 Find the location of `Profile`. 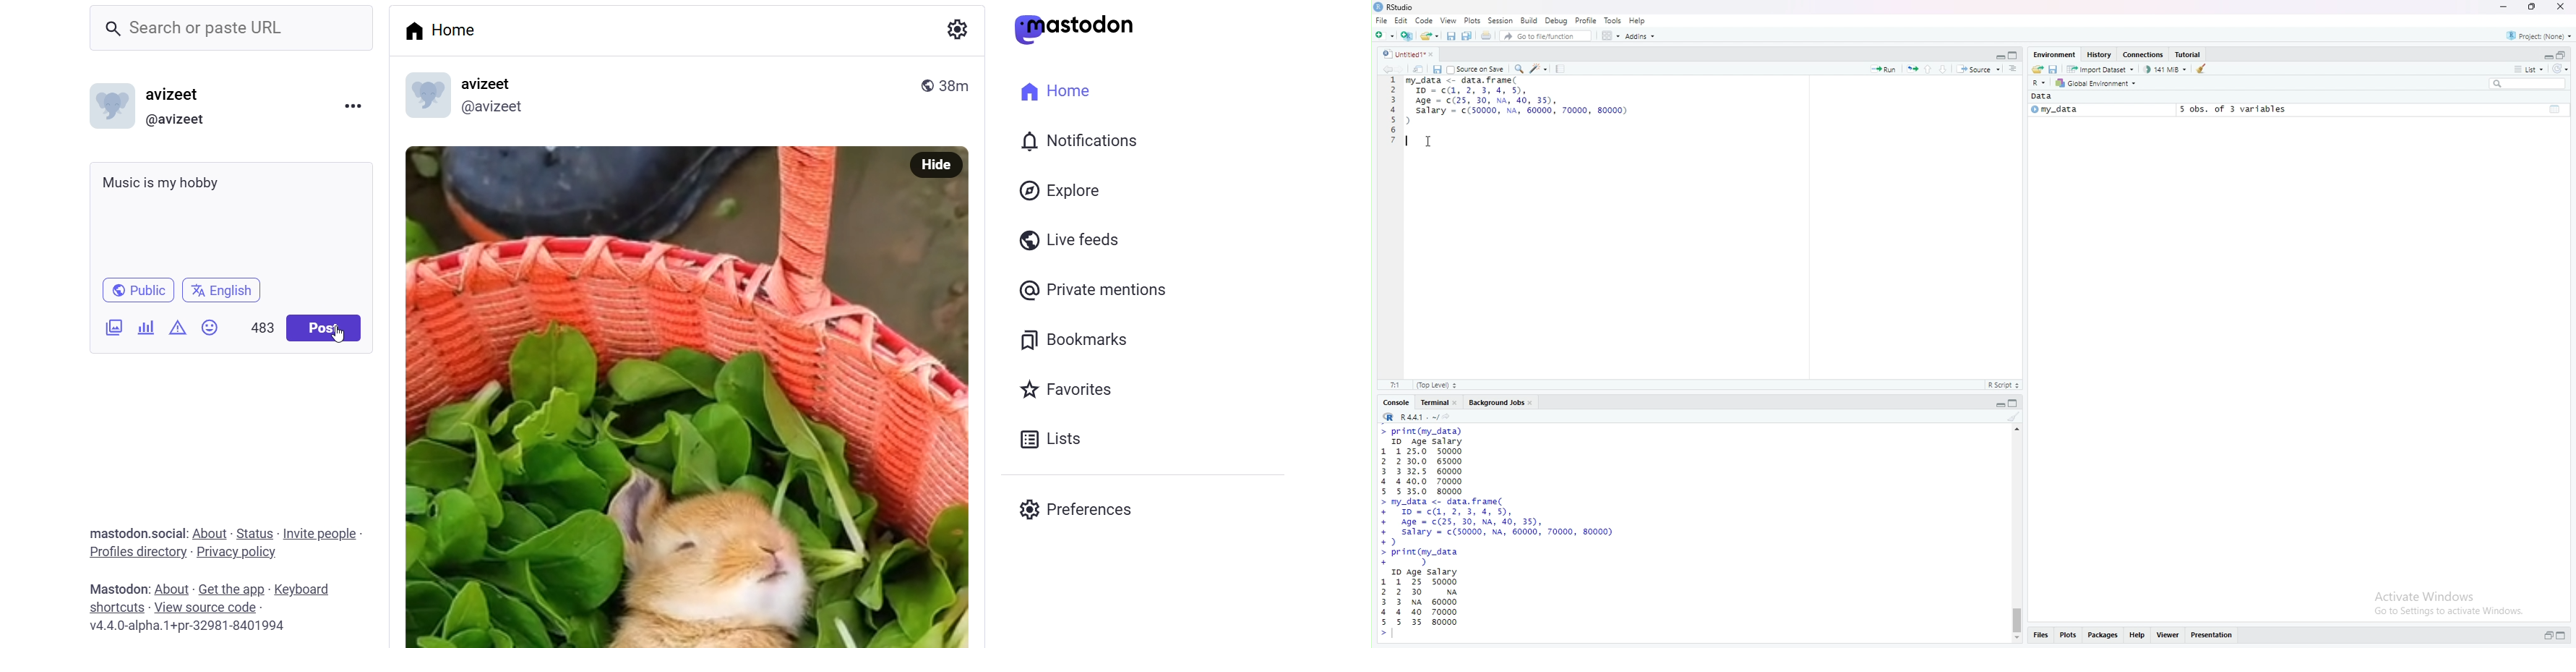

Profile is located at coordinates (1587, 20).